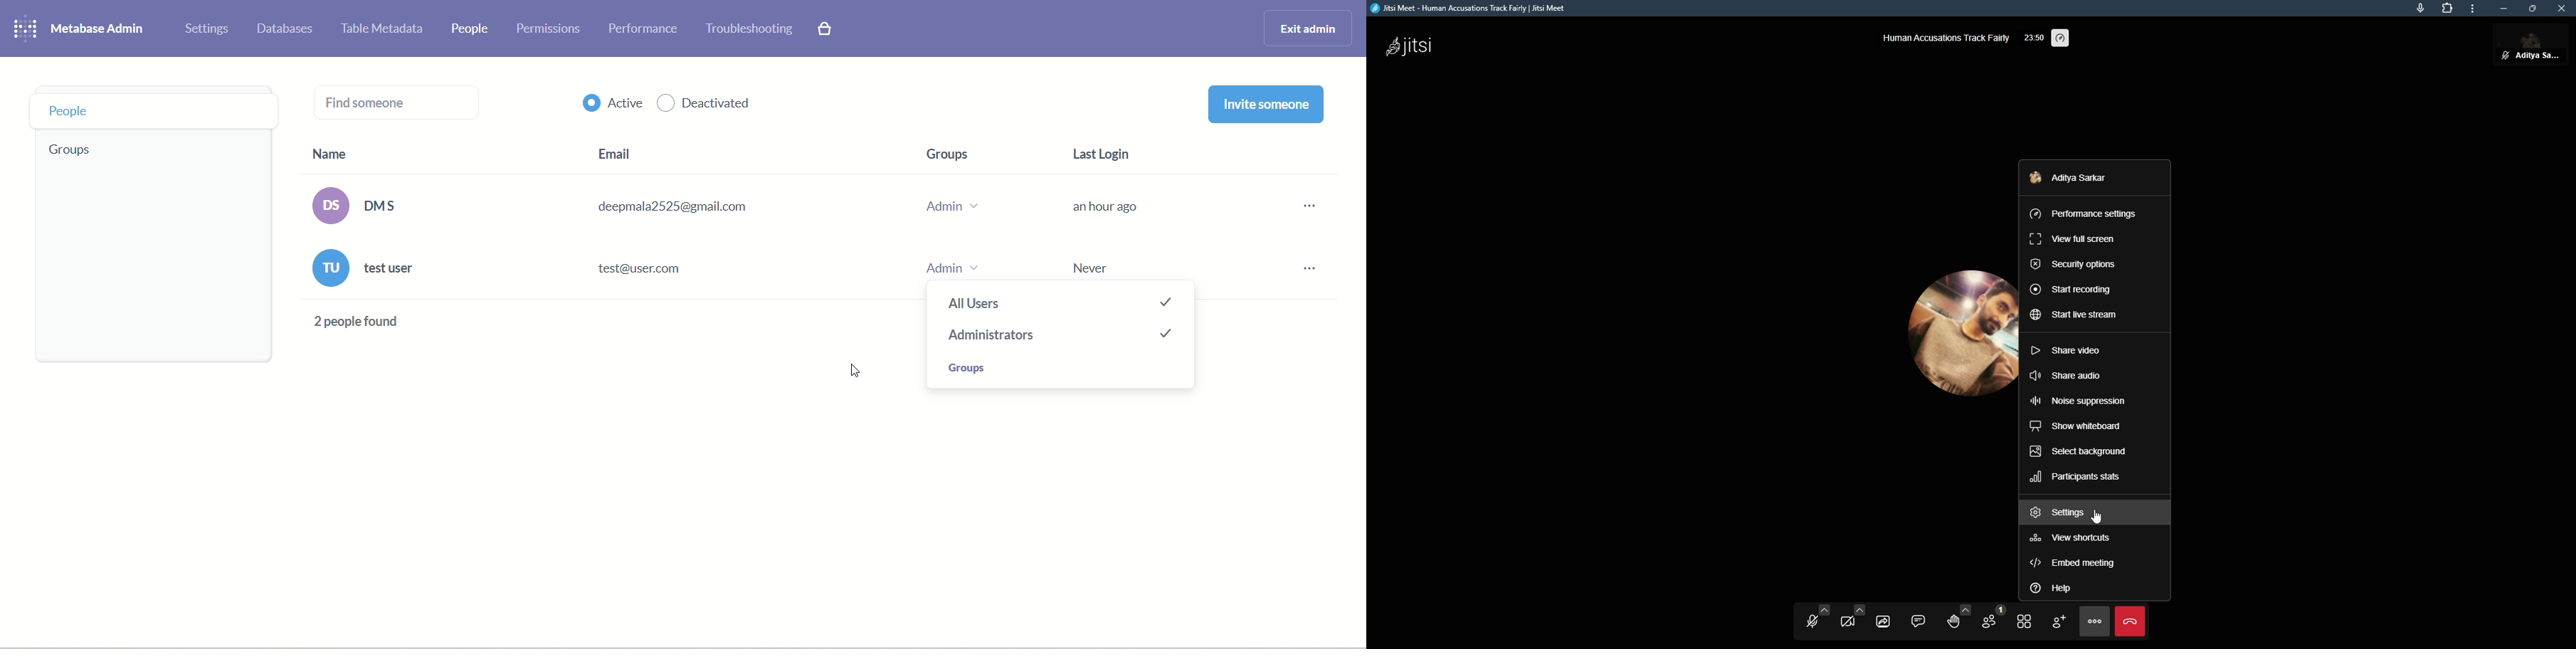 The image size is (2576, 672). Describe the element at coordinates (473, 28) in the screenshot. I see `people` at that location.